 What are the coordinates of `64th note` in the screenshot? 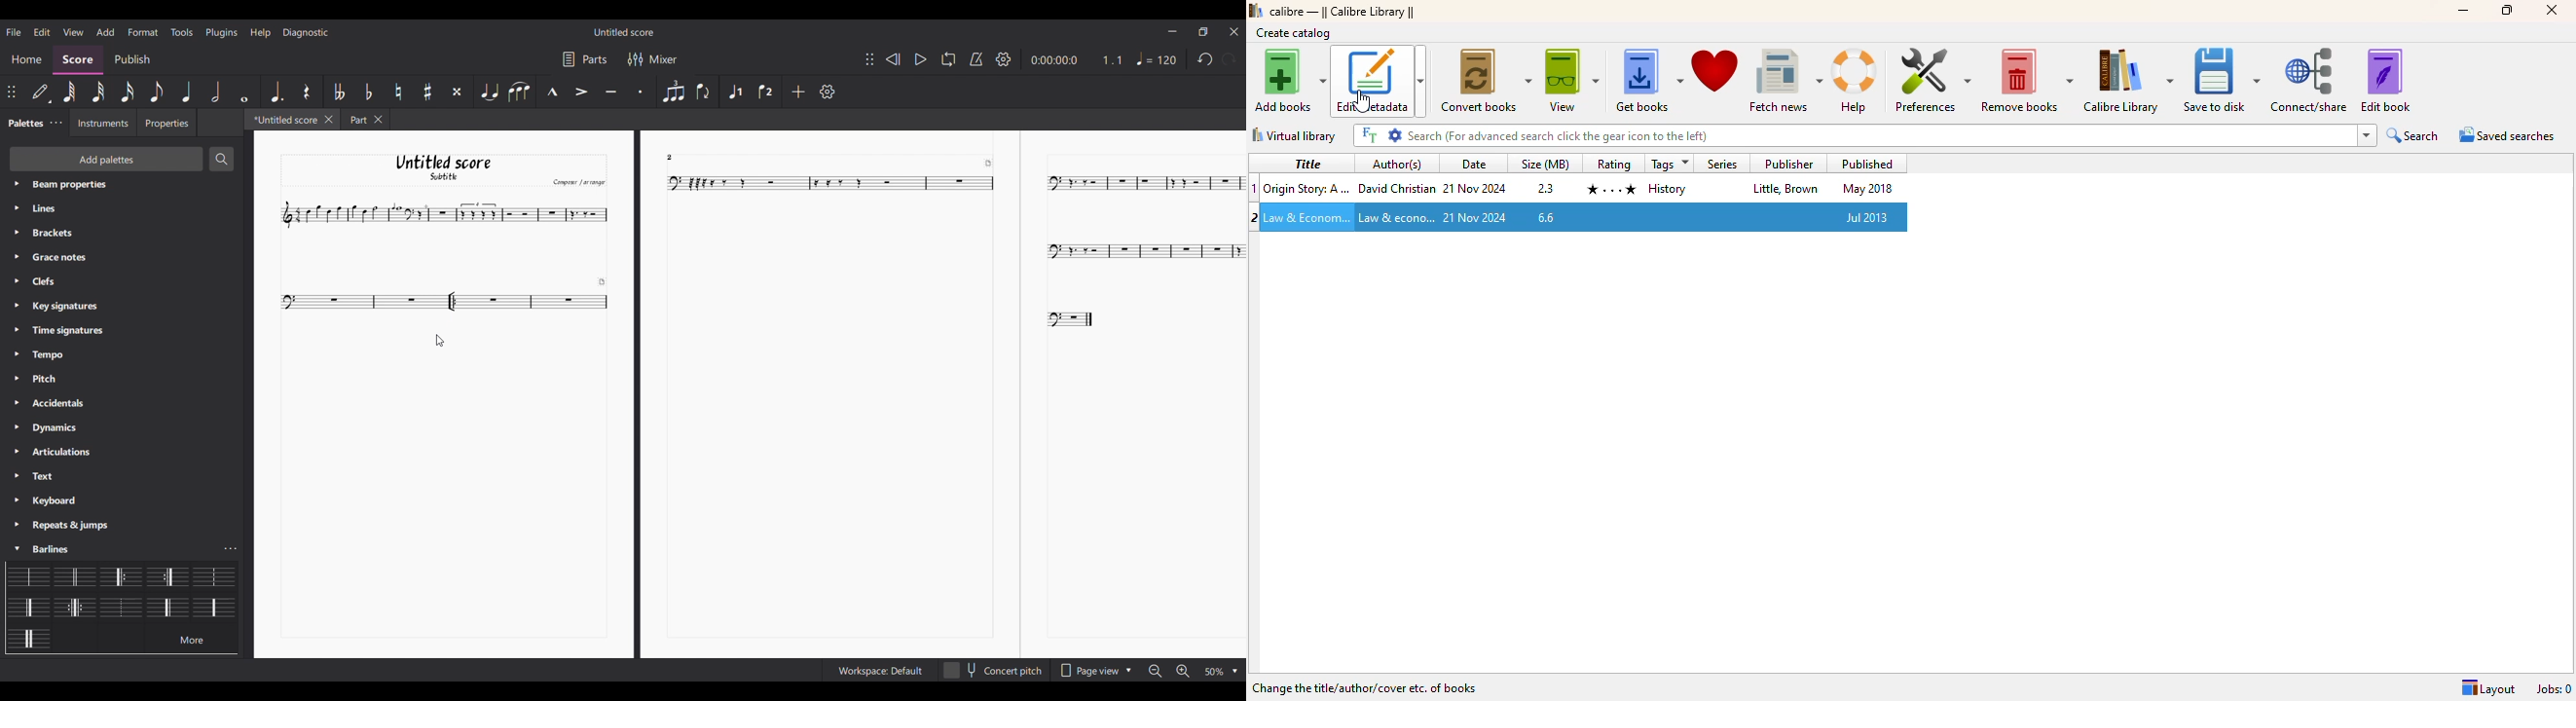 It's located at (70, 92).